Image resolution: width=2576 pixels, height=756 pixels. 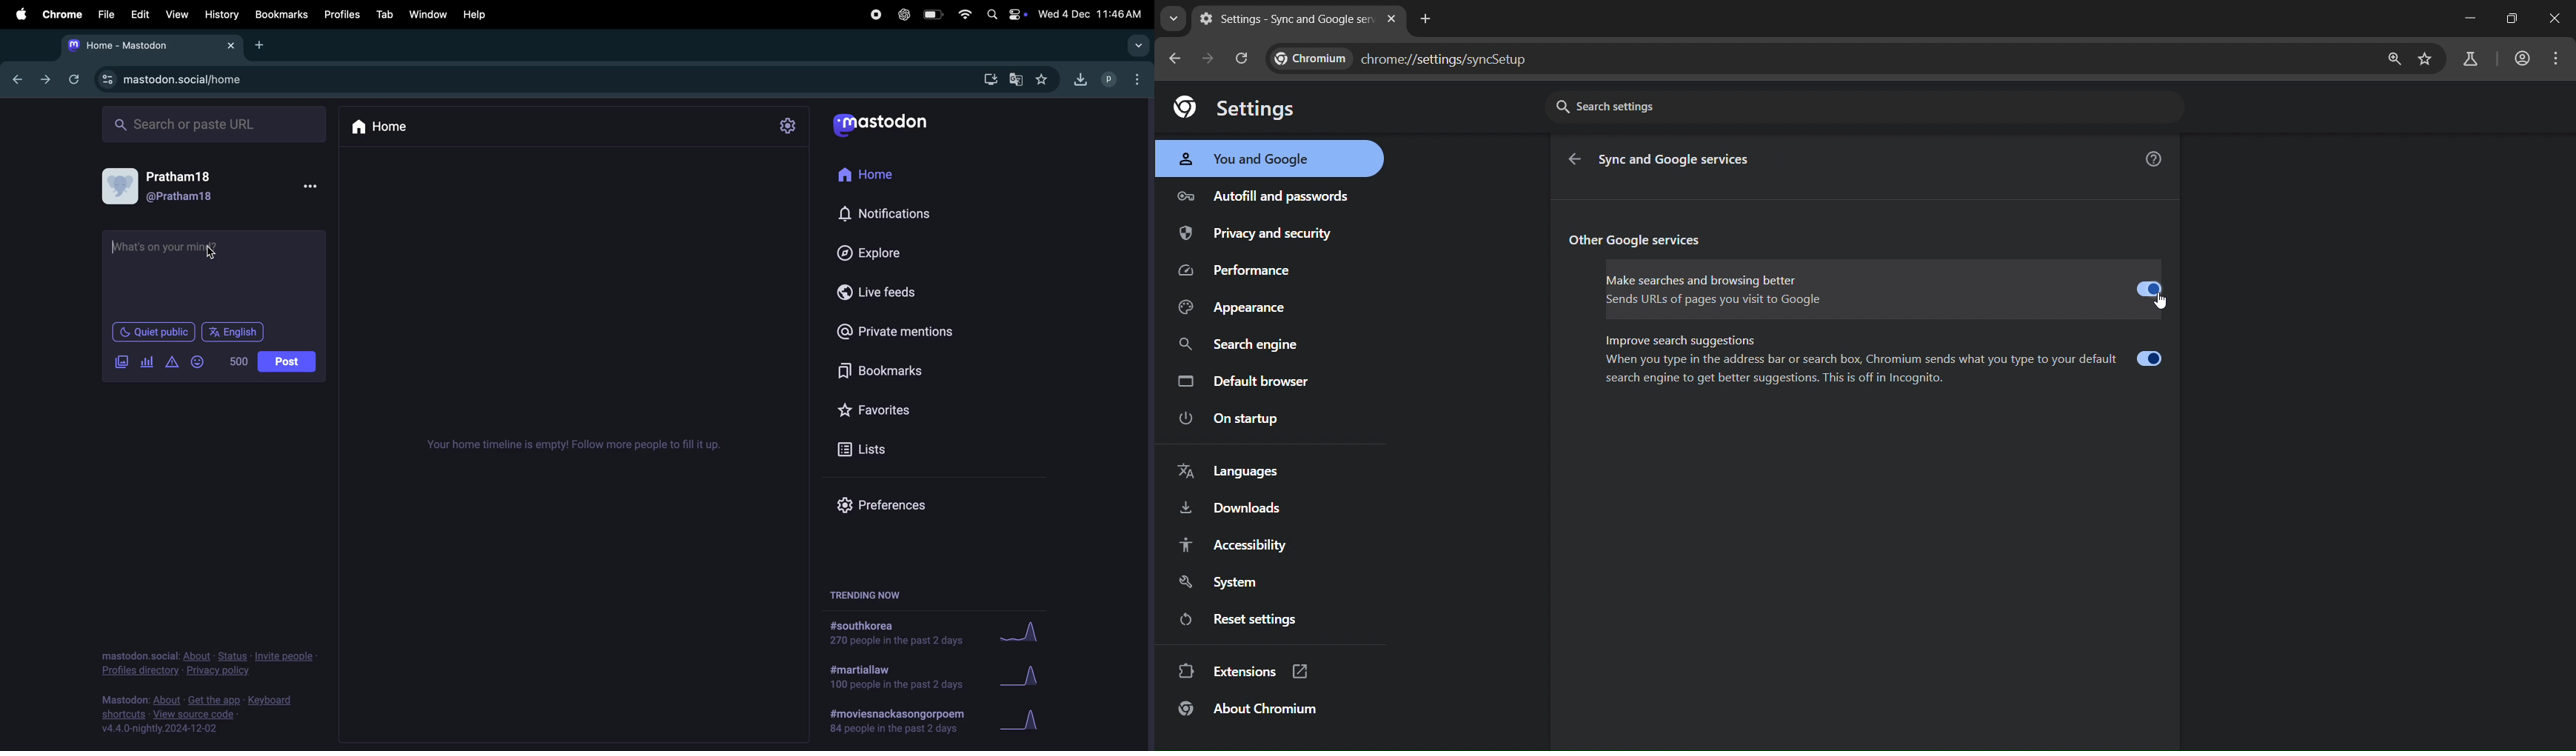 What do you see at coordinates (1237, 347) in the screenshot?
I see `search engine` at bounding box center [1237, 347].